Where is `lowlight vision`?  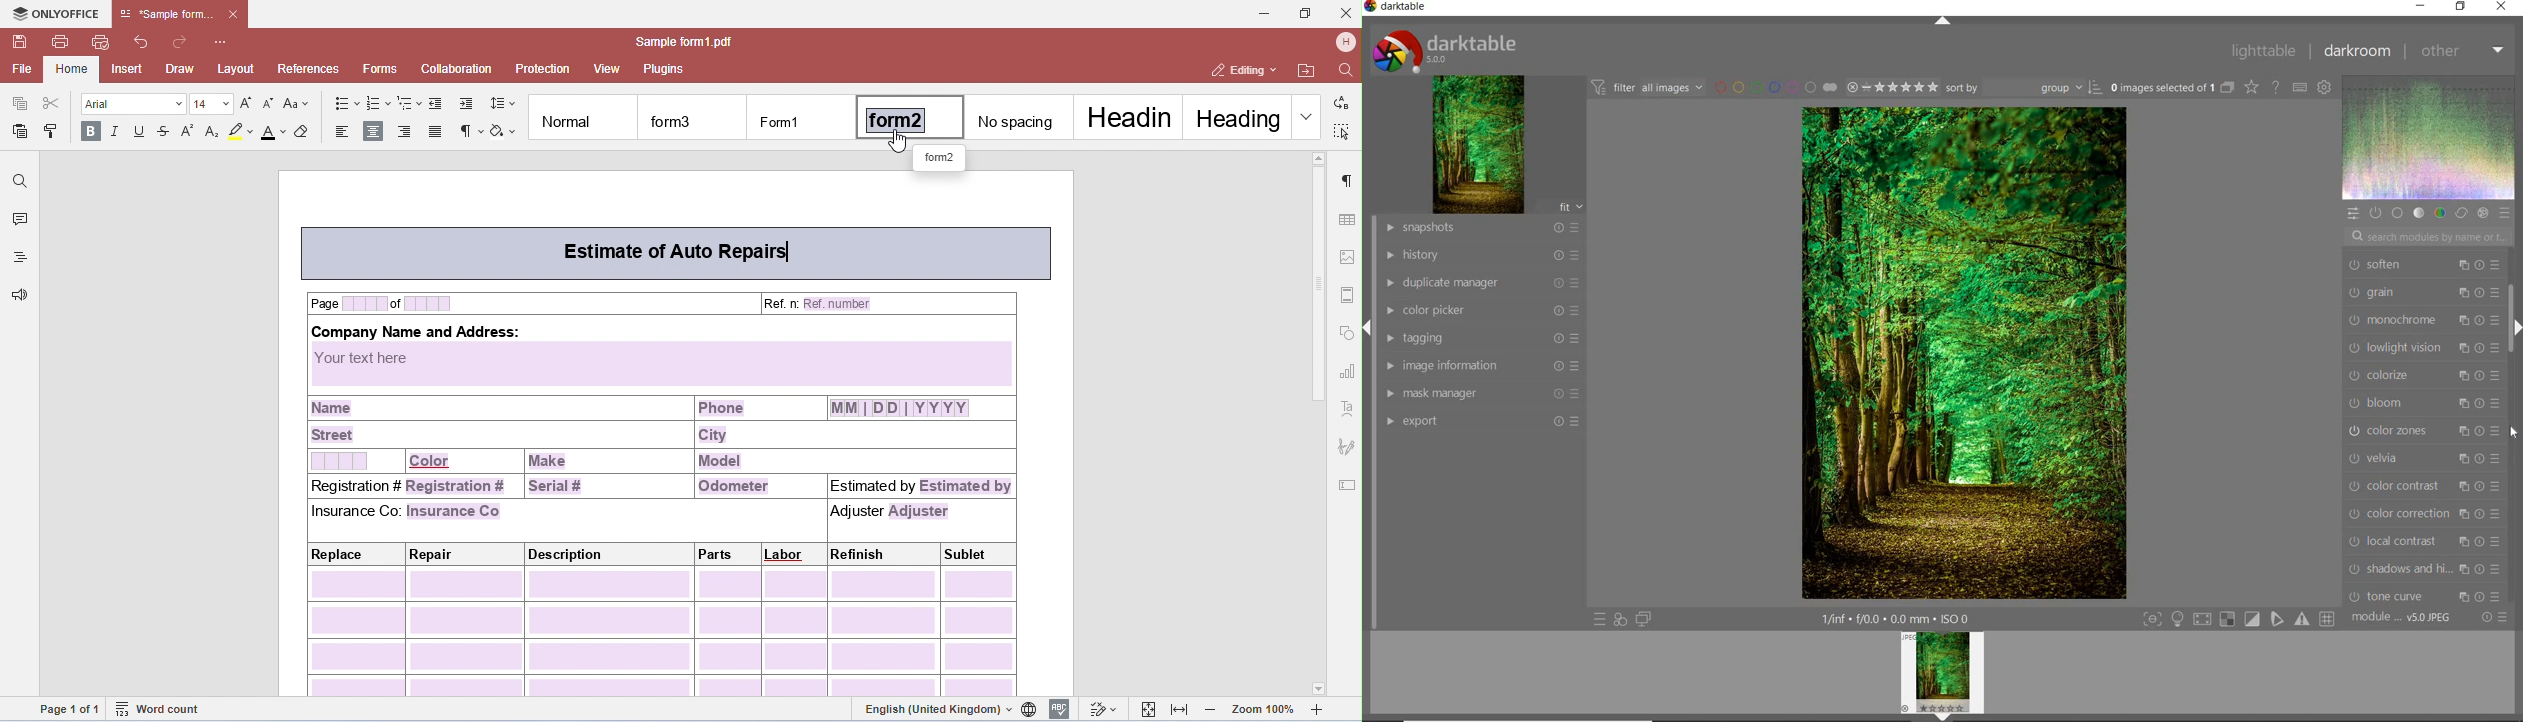 lowlight vision is located at coordinates (2425, 346).